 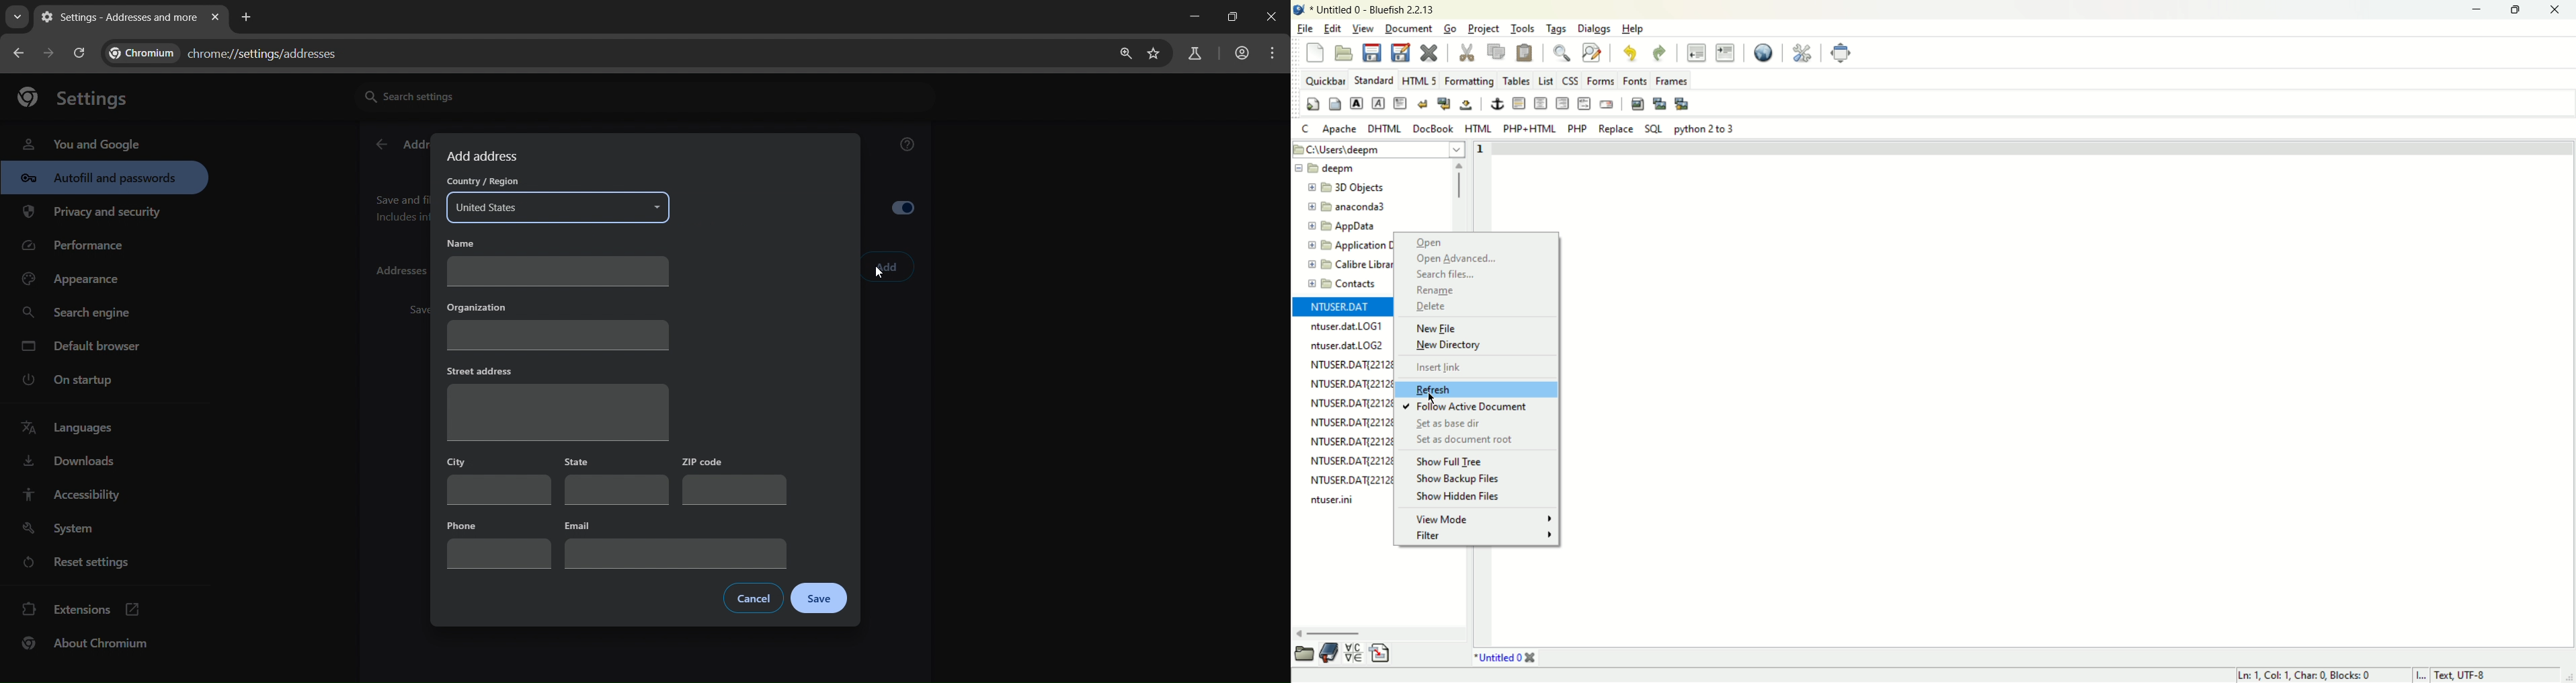 I want to click on filter, so click(x=1484, y=537).